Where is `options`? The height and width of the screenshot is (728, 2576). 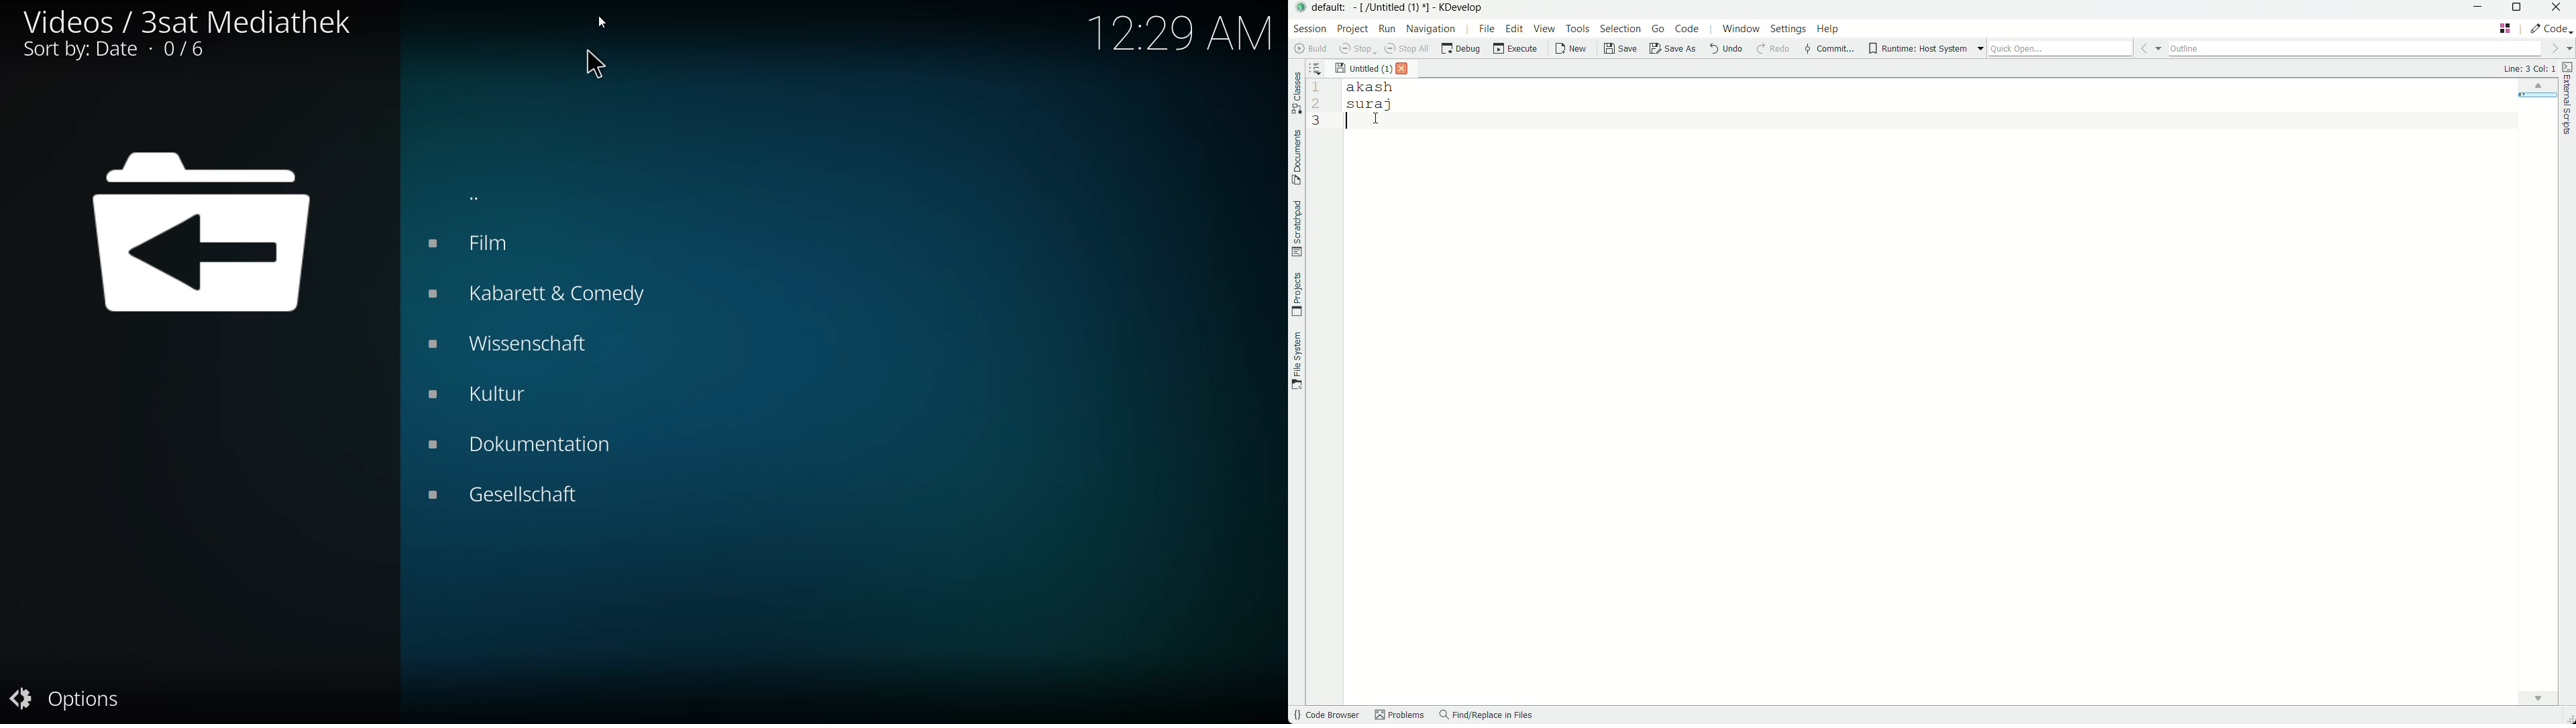 options is located at coordinates (68, 699).